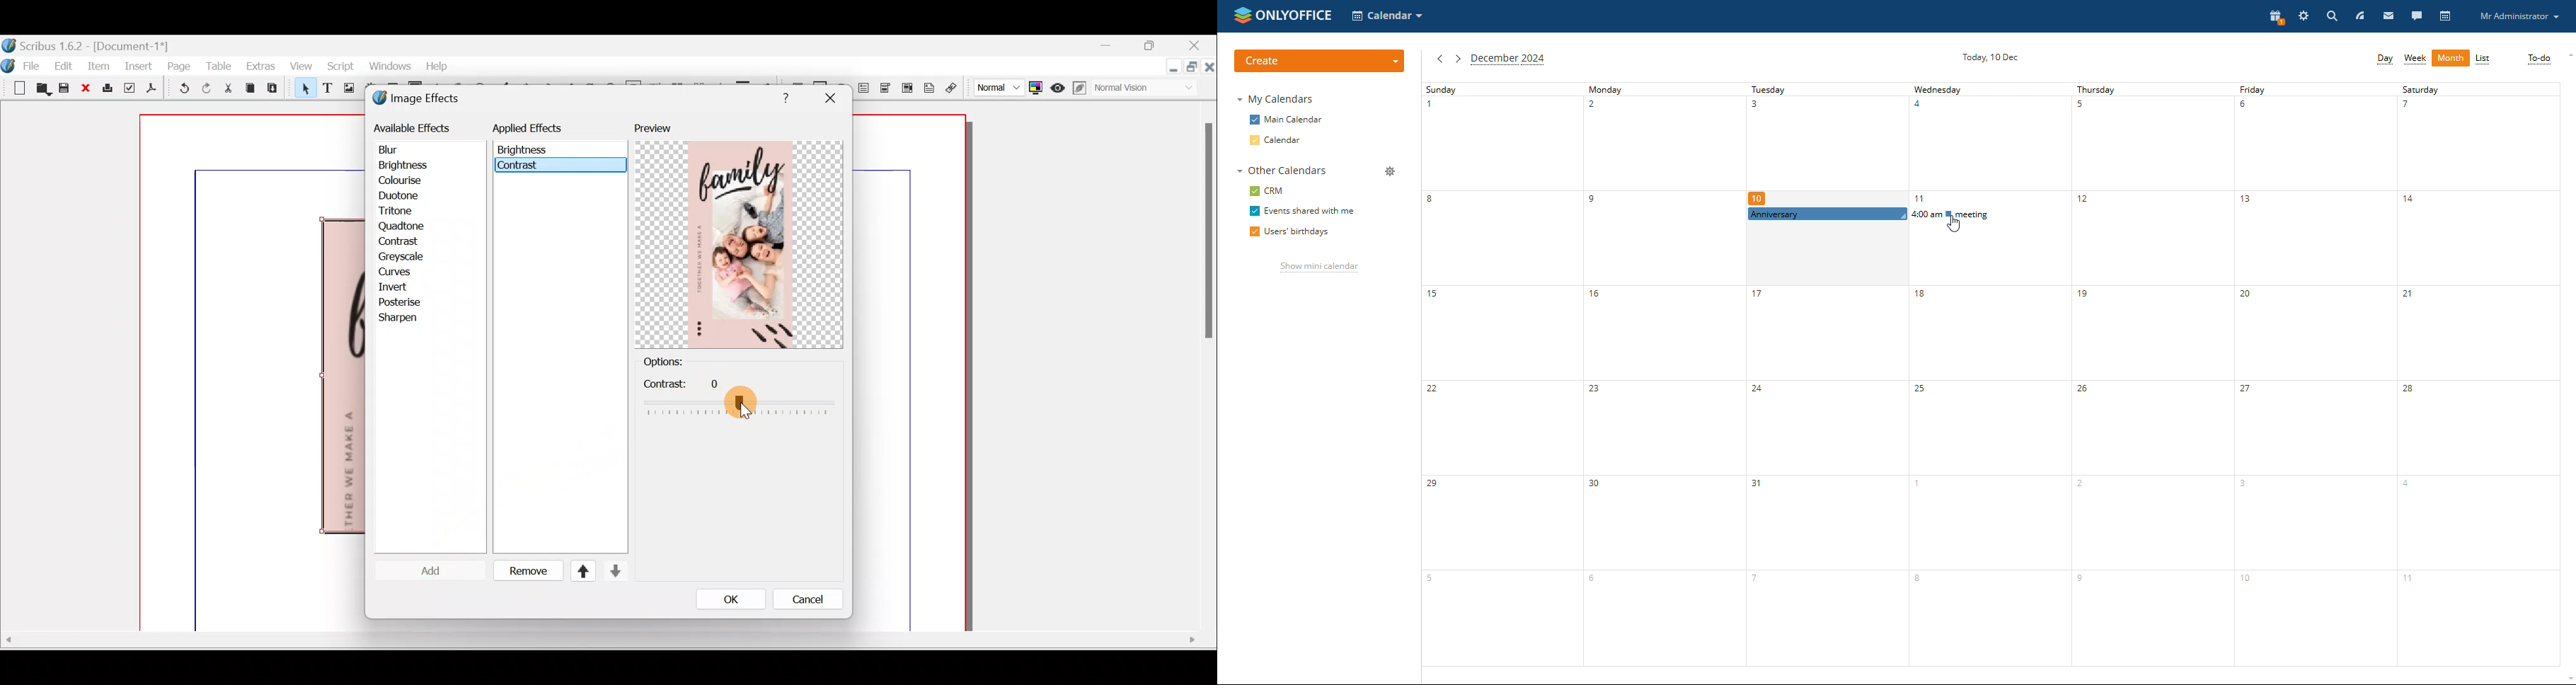  Describe the element at coordinates (523, 571) in the screenshot. I see `Remove` at that location.